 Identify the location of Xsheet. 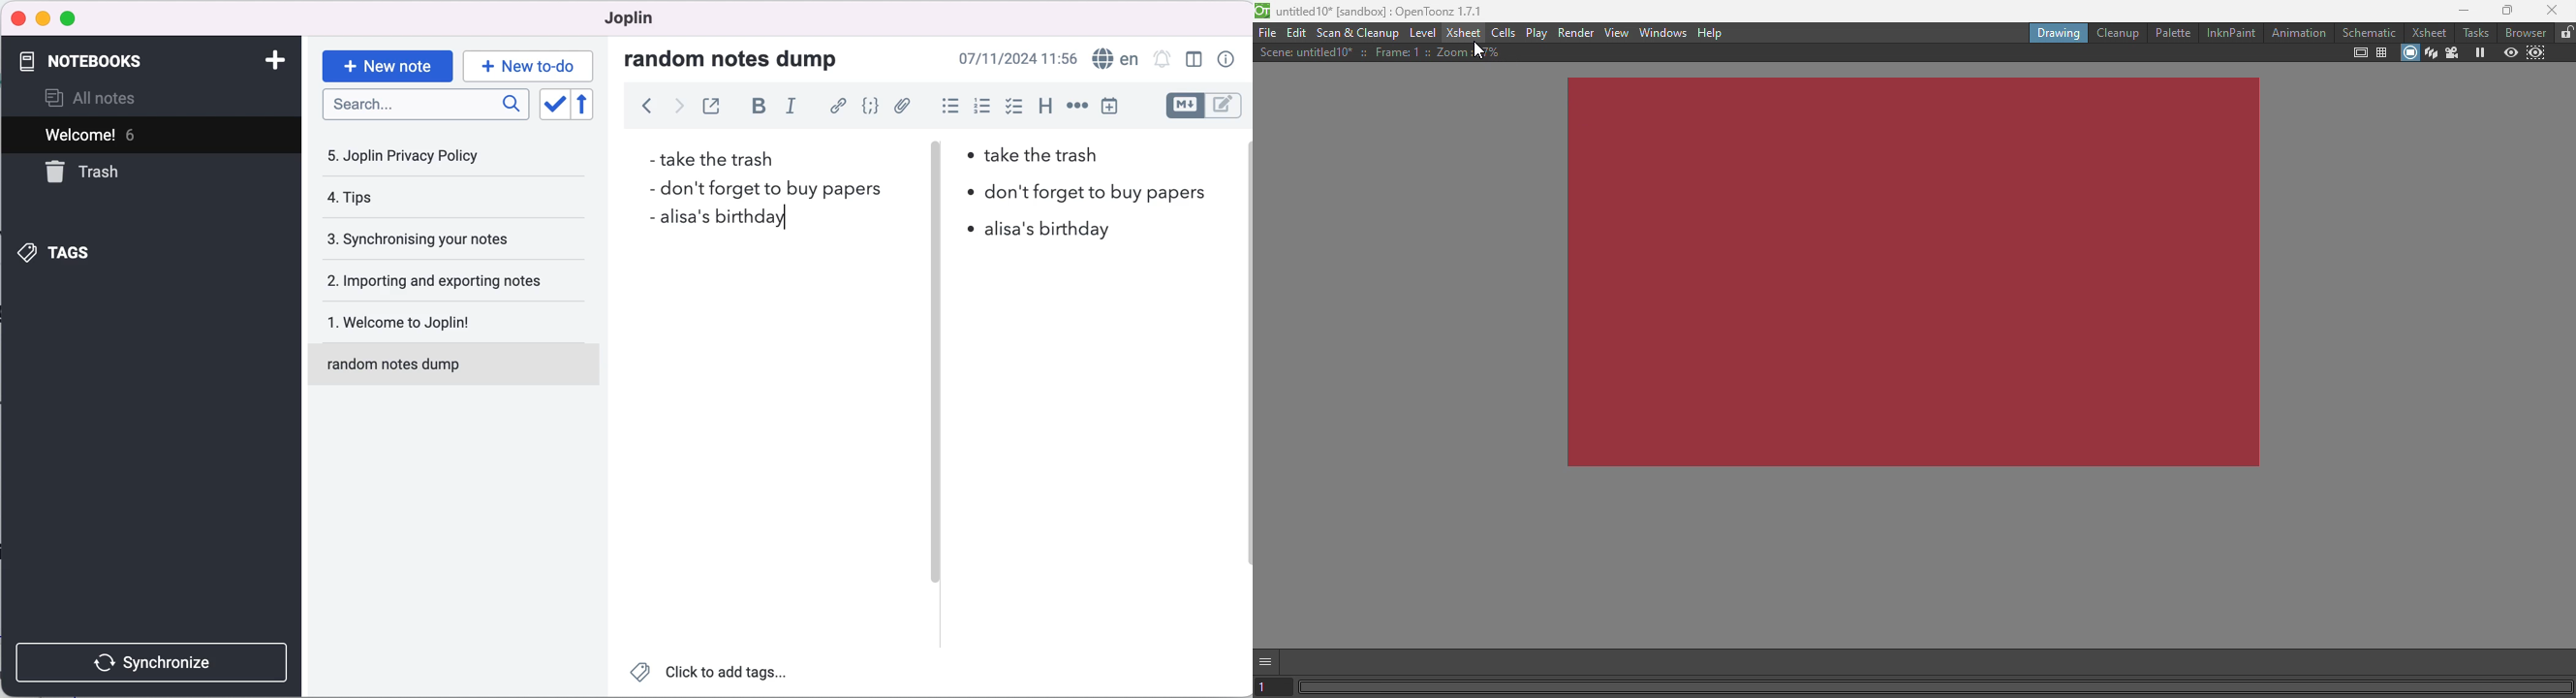
(1465, 32).